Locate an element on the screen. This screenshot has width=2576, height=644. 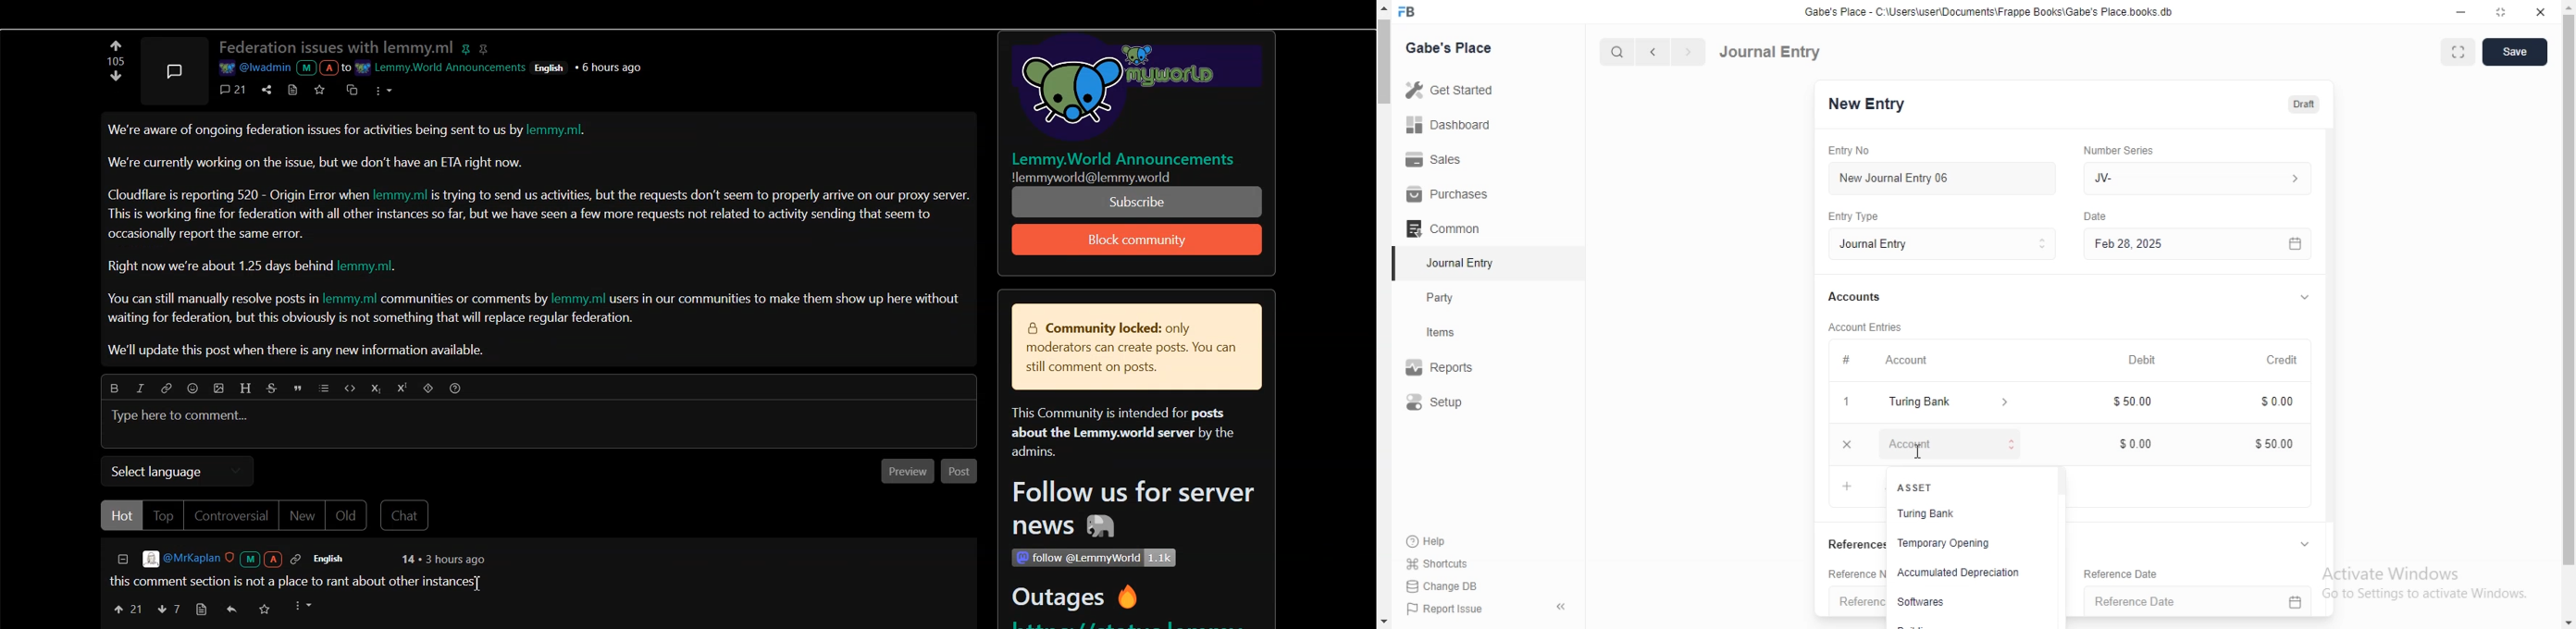
collapse is located at coordinates (2307, 544).